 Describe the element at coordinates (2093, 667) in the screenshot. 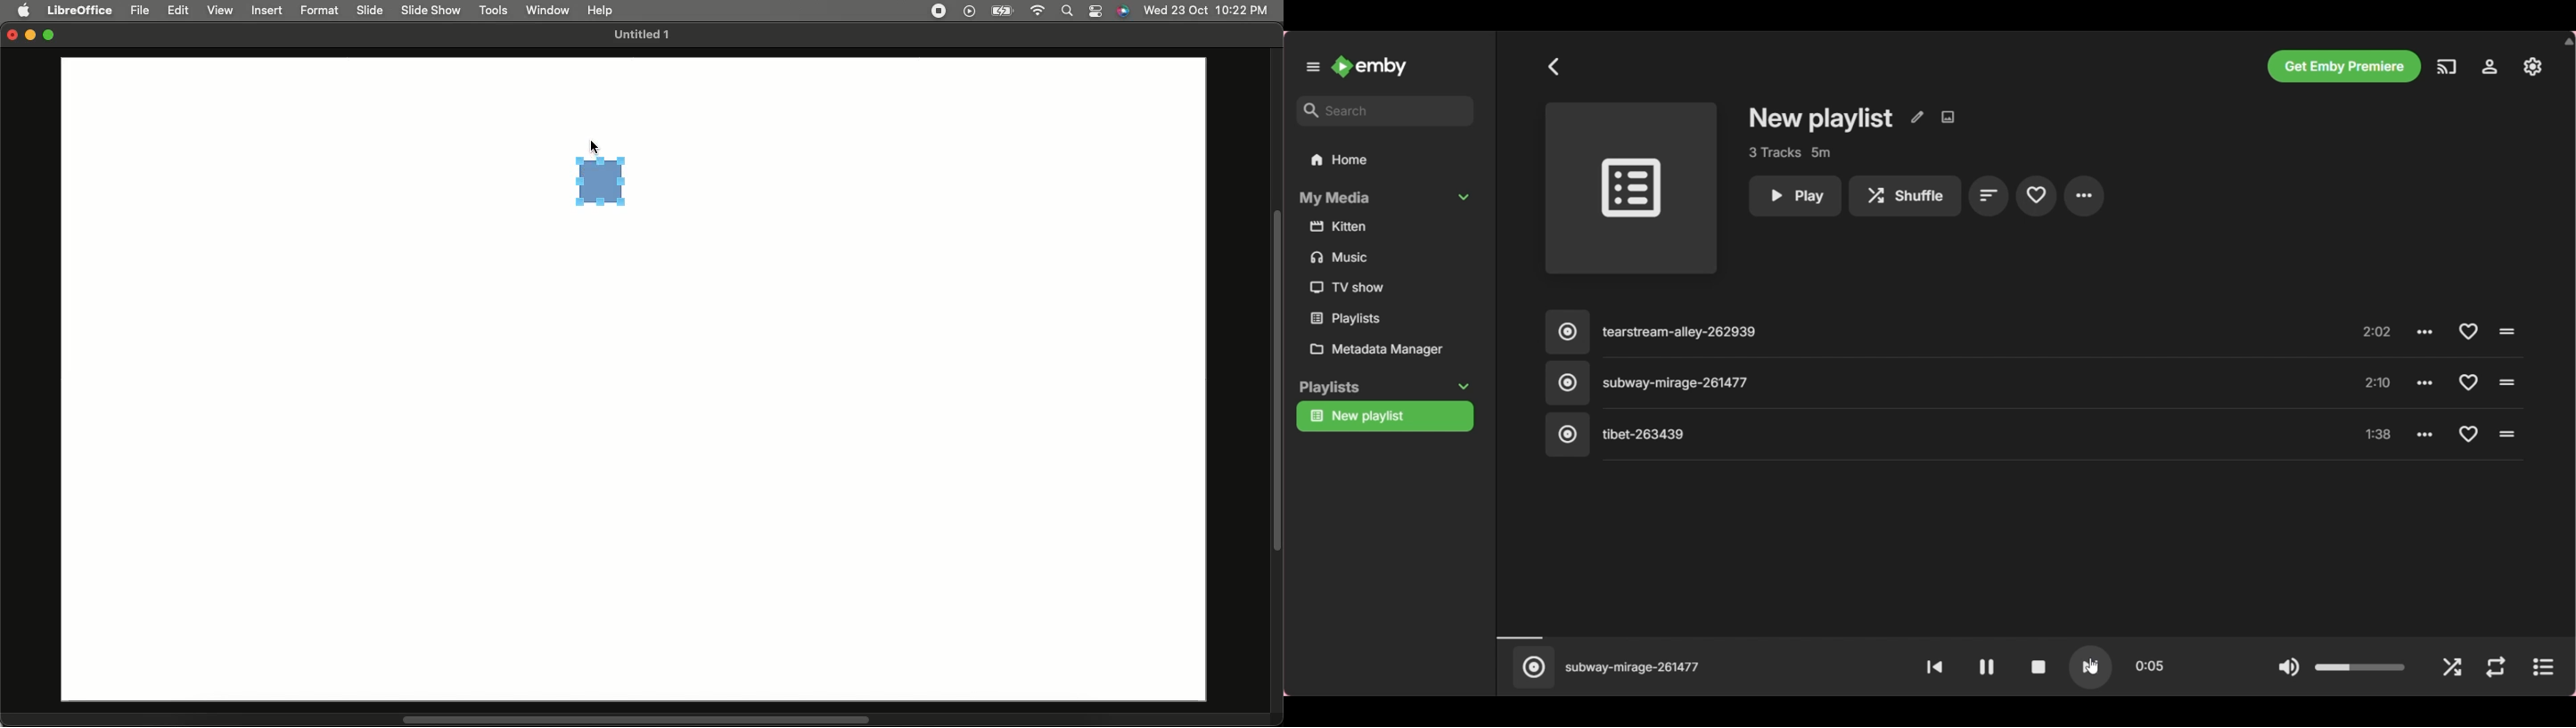

I see `cursor` at that location.